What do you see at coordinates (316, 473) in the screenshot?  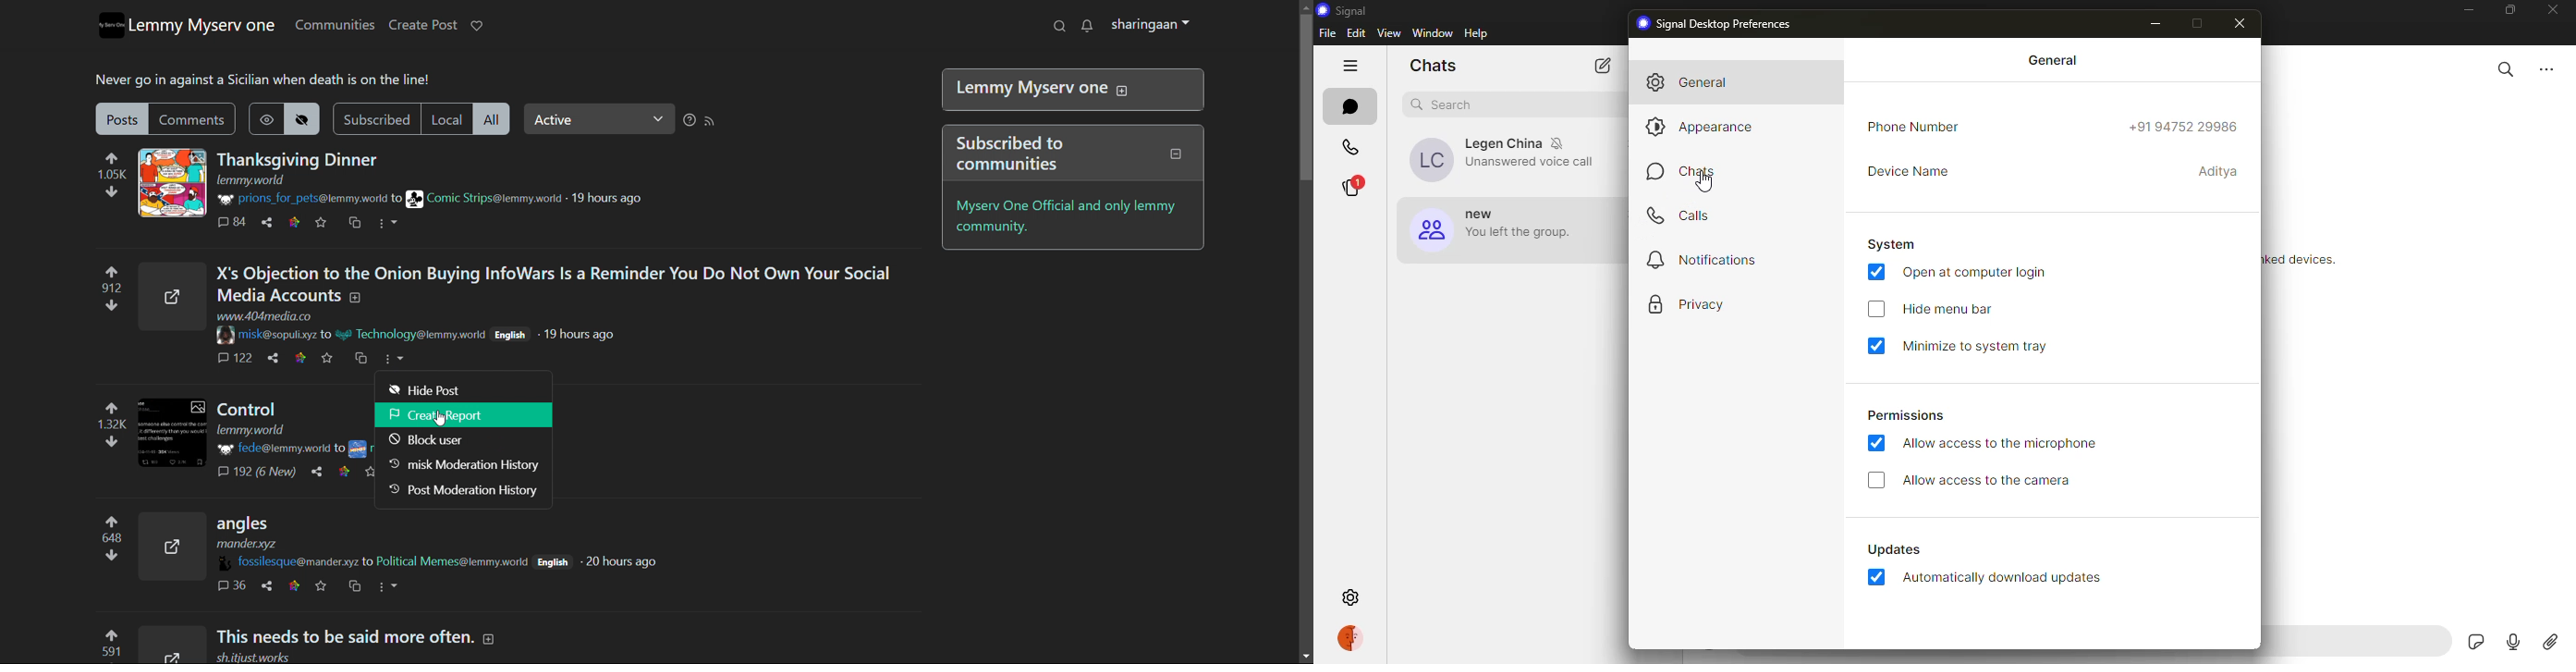 I see `share` at bounding box center [316, 473].